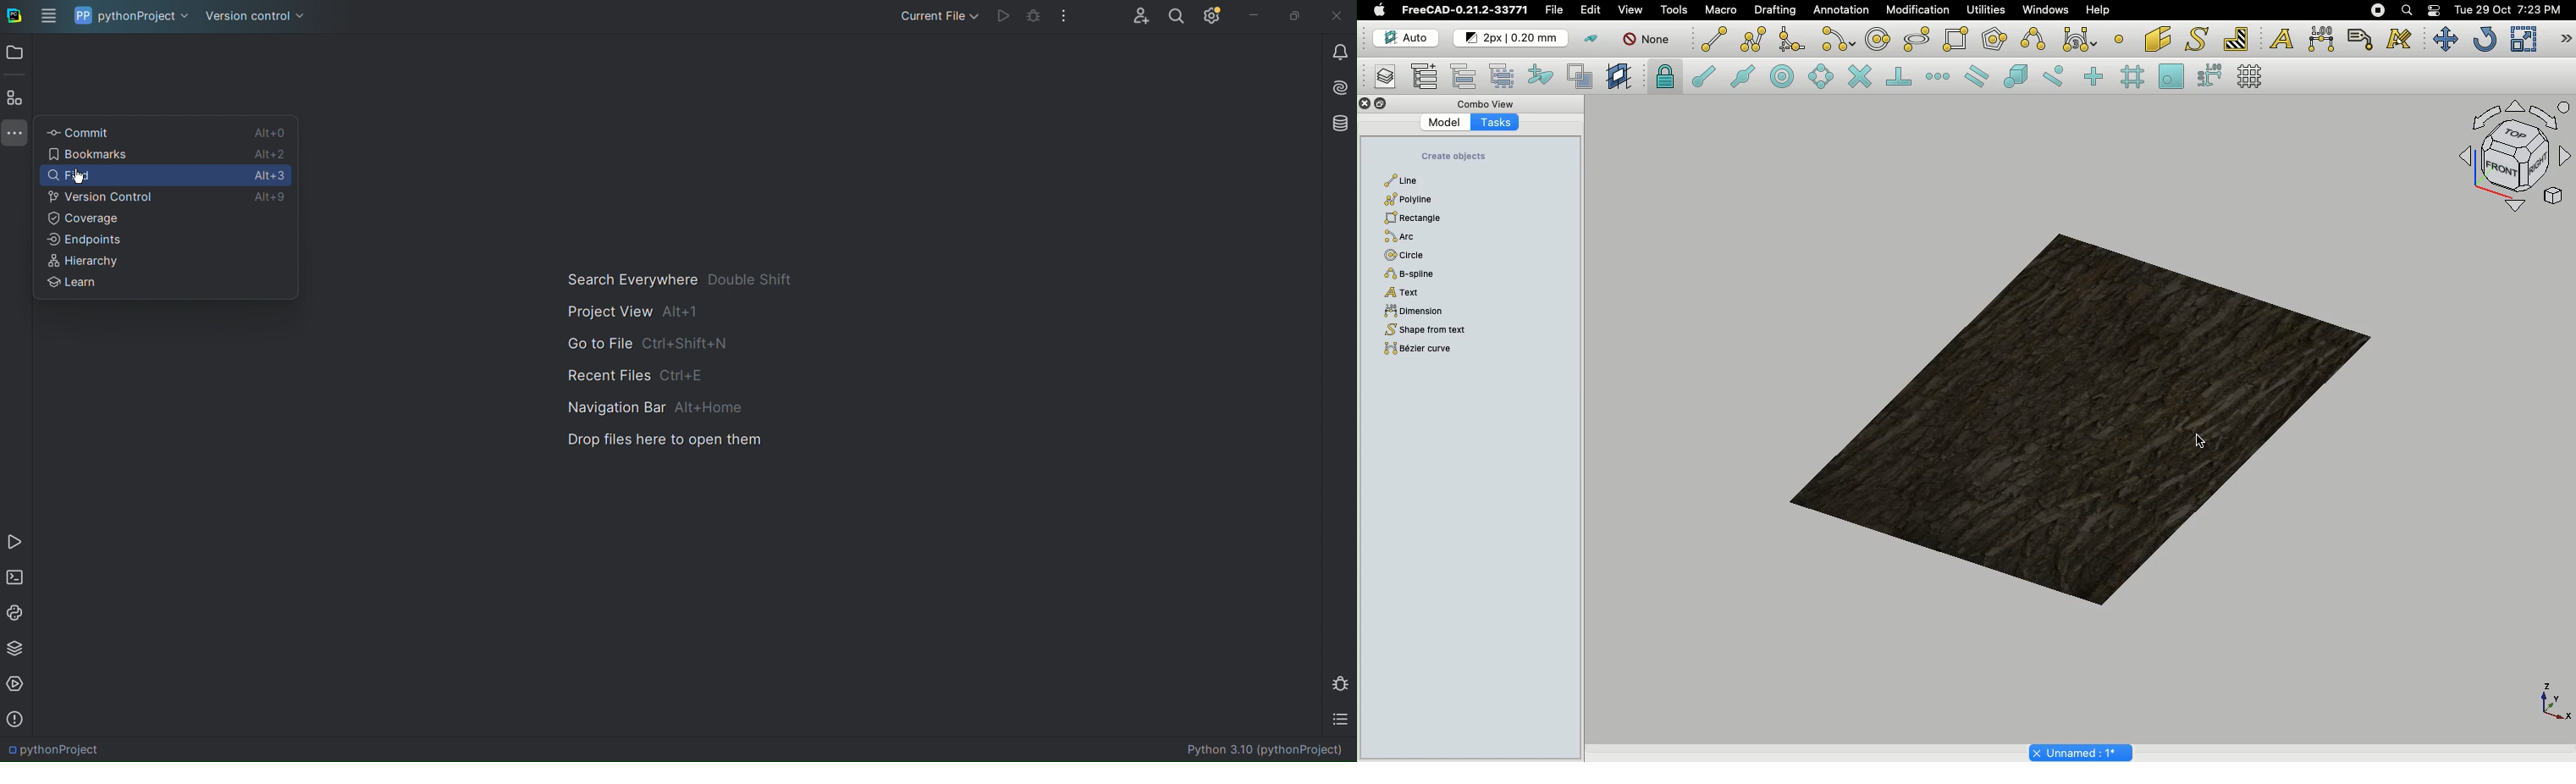 This screenshot has height=784, width=2576. Describe the element at coordinates (1993, 40) in the screenshot. I see `Polygon` at that location.